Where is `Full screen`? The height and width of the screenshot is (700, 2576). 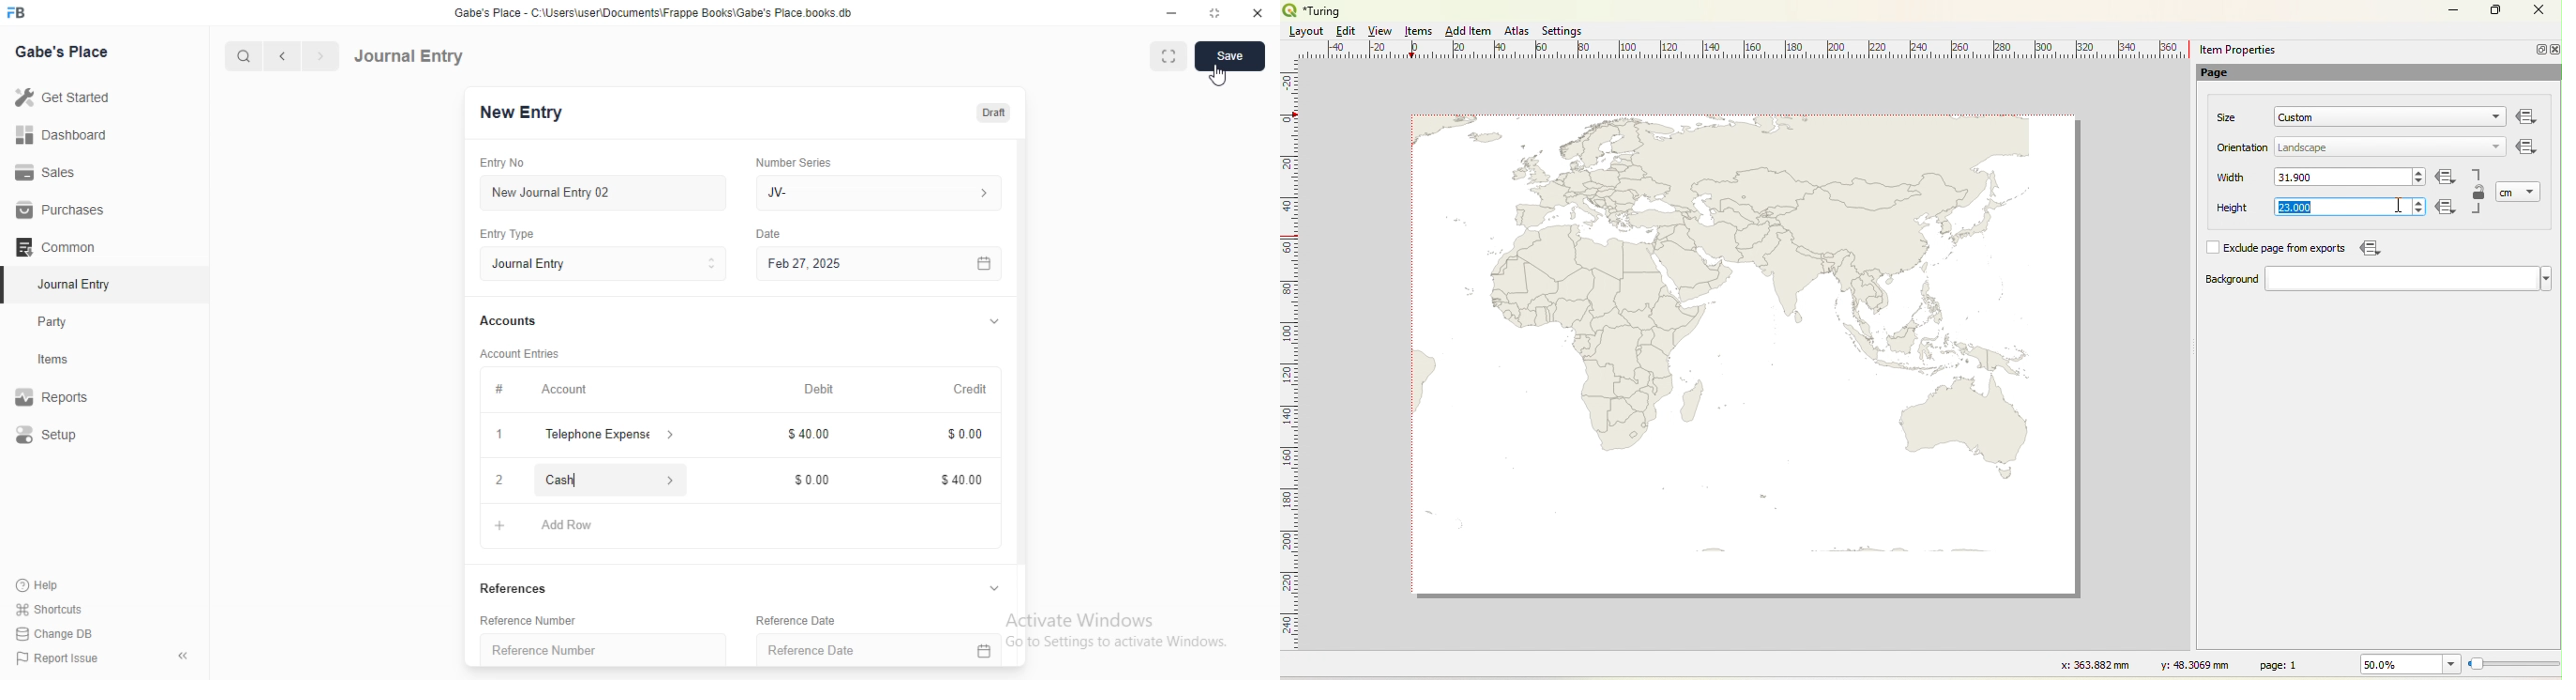 Full screen is located at coordinates (1212, 13).